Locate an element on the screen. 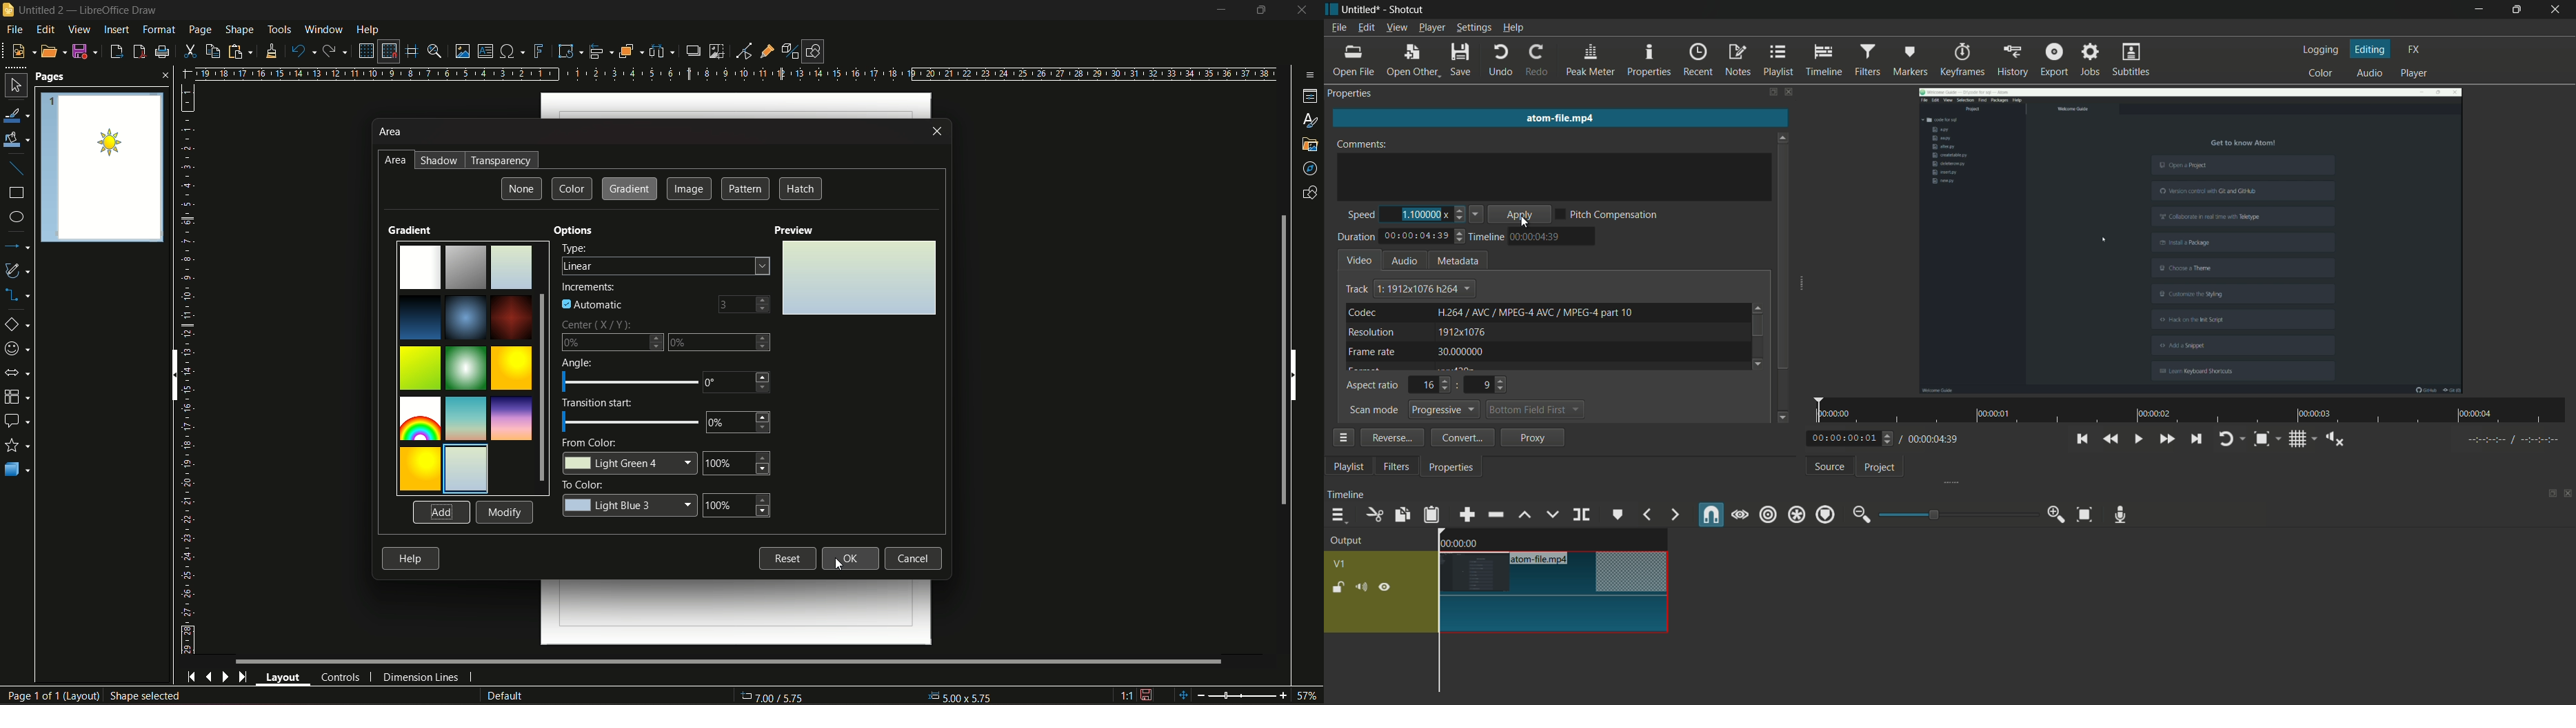 The image size is (2576, 728). go down is located at coordinates (1785, 415).